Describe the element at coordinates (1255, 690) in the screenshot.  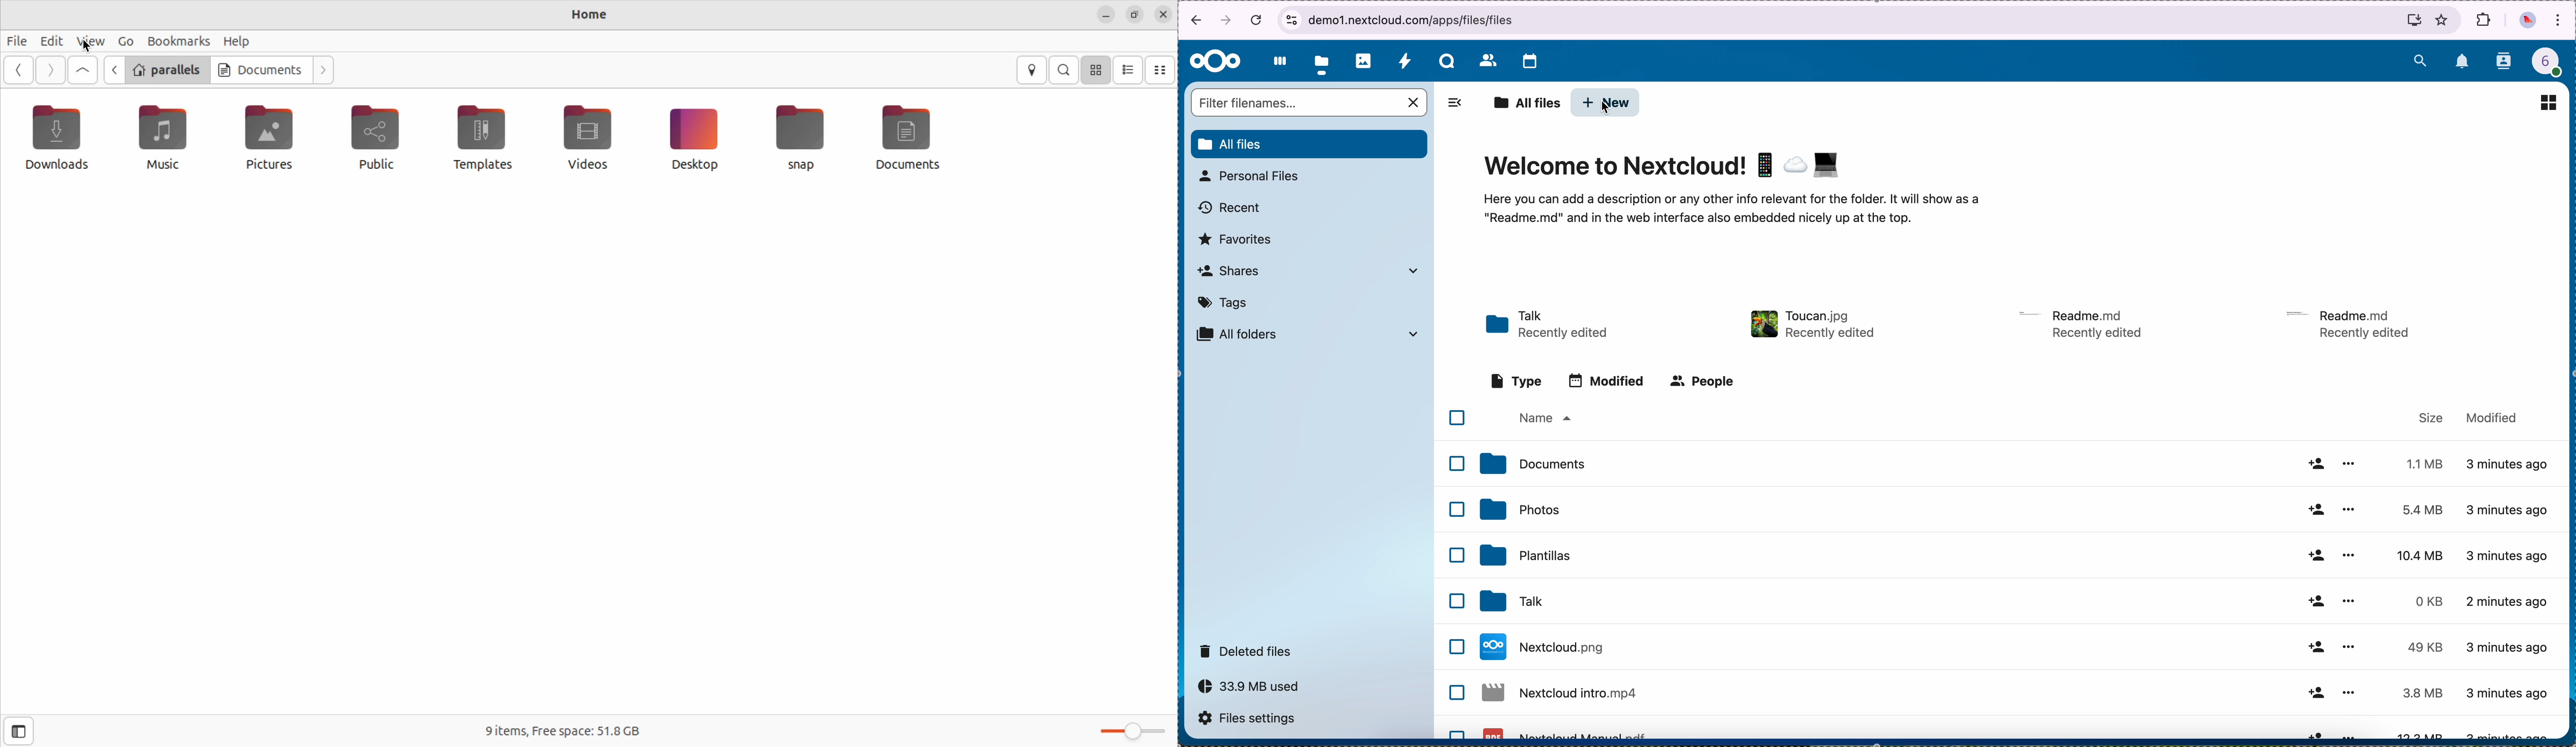
I see `capacity` at that location.